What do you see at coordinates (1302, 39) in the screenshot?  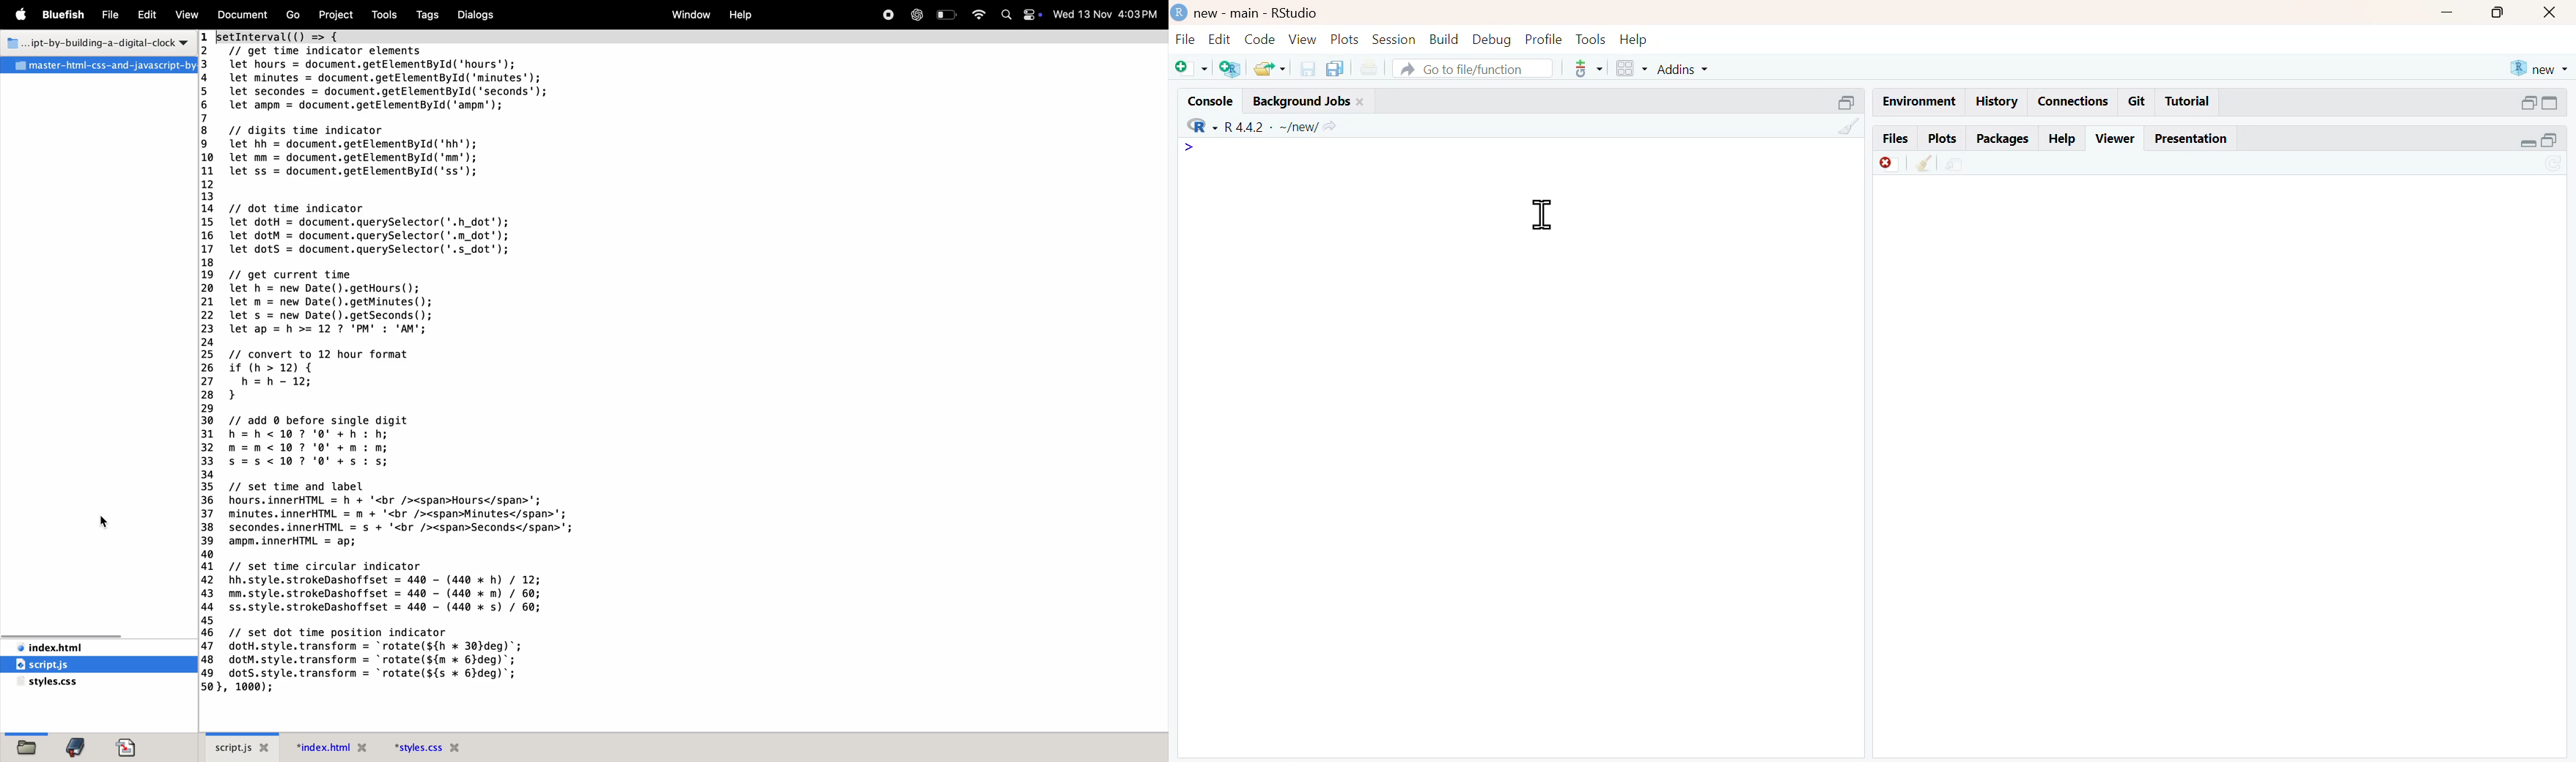 I see `View` at bounding box center [1302, 39].